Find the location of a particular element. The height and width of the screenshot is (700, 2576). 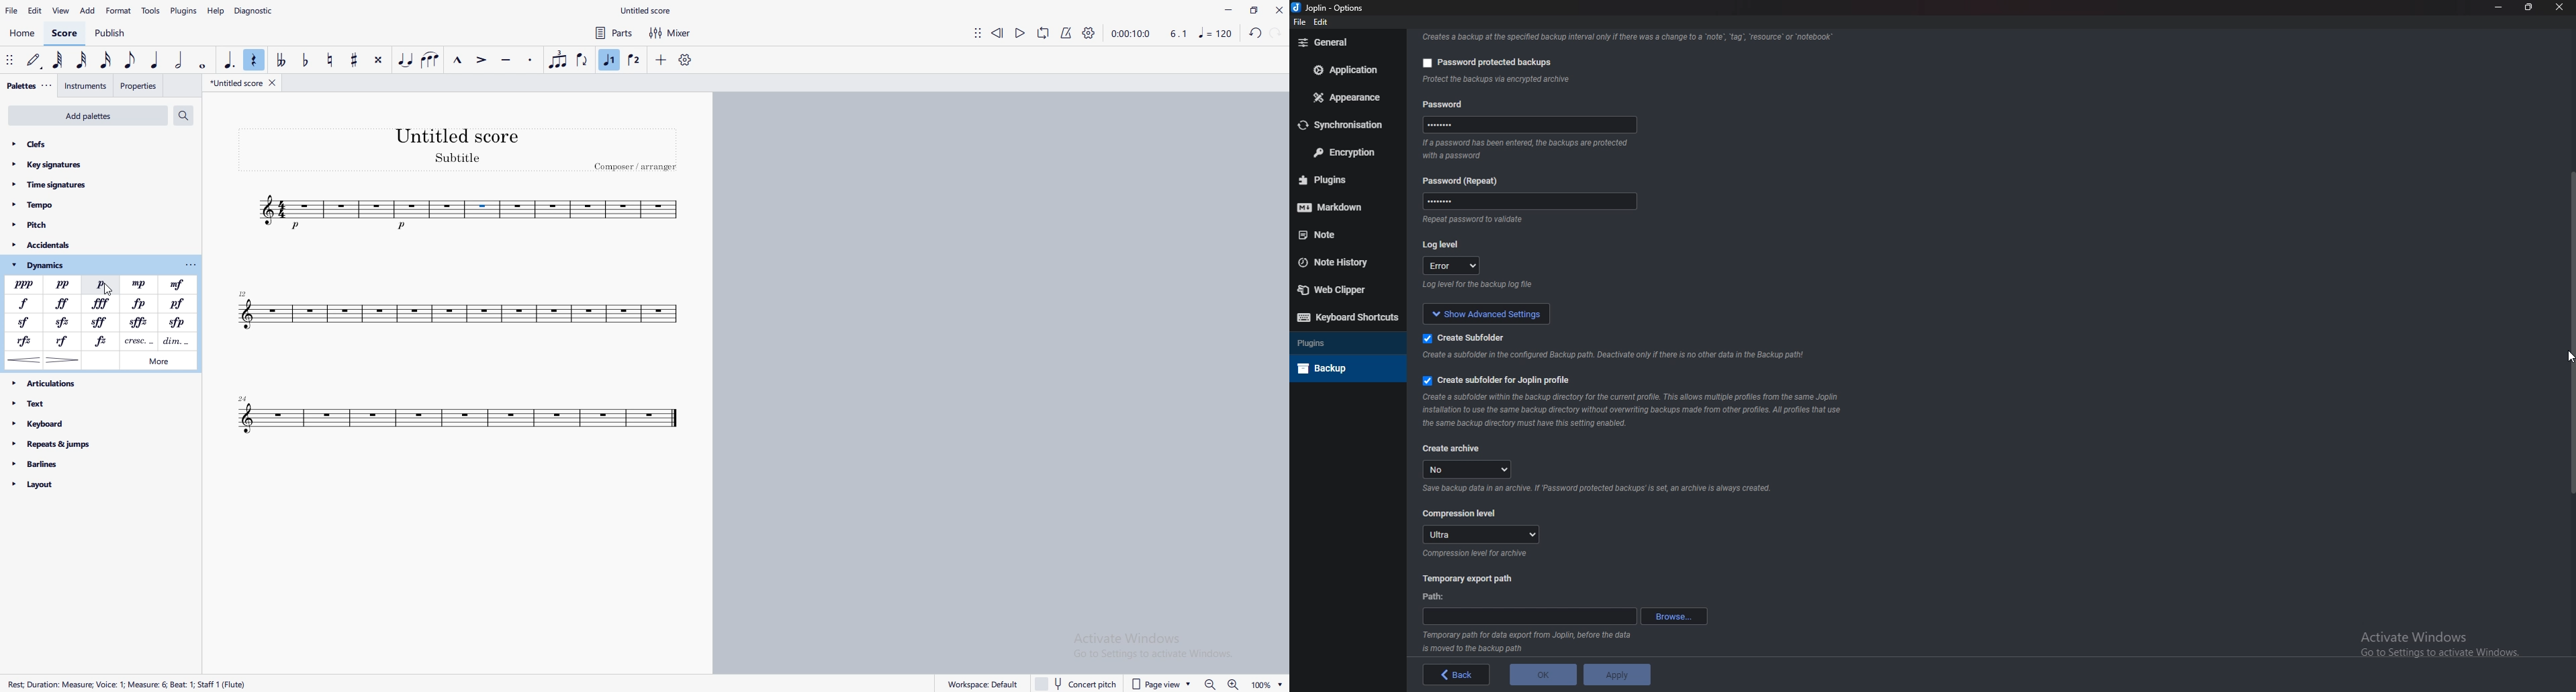

password is located at coordinates (1446, 103).